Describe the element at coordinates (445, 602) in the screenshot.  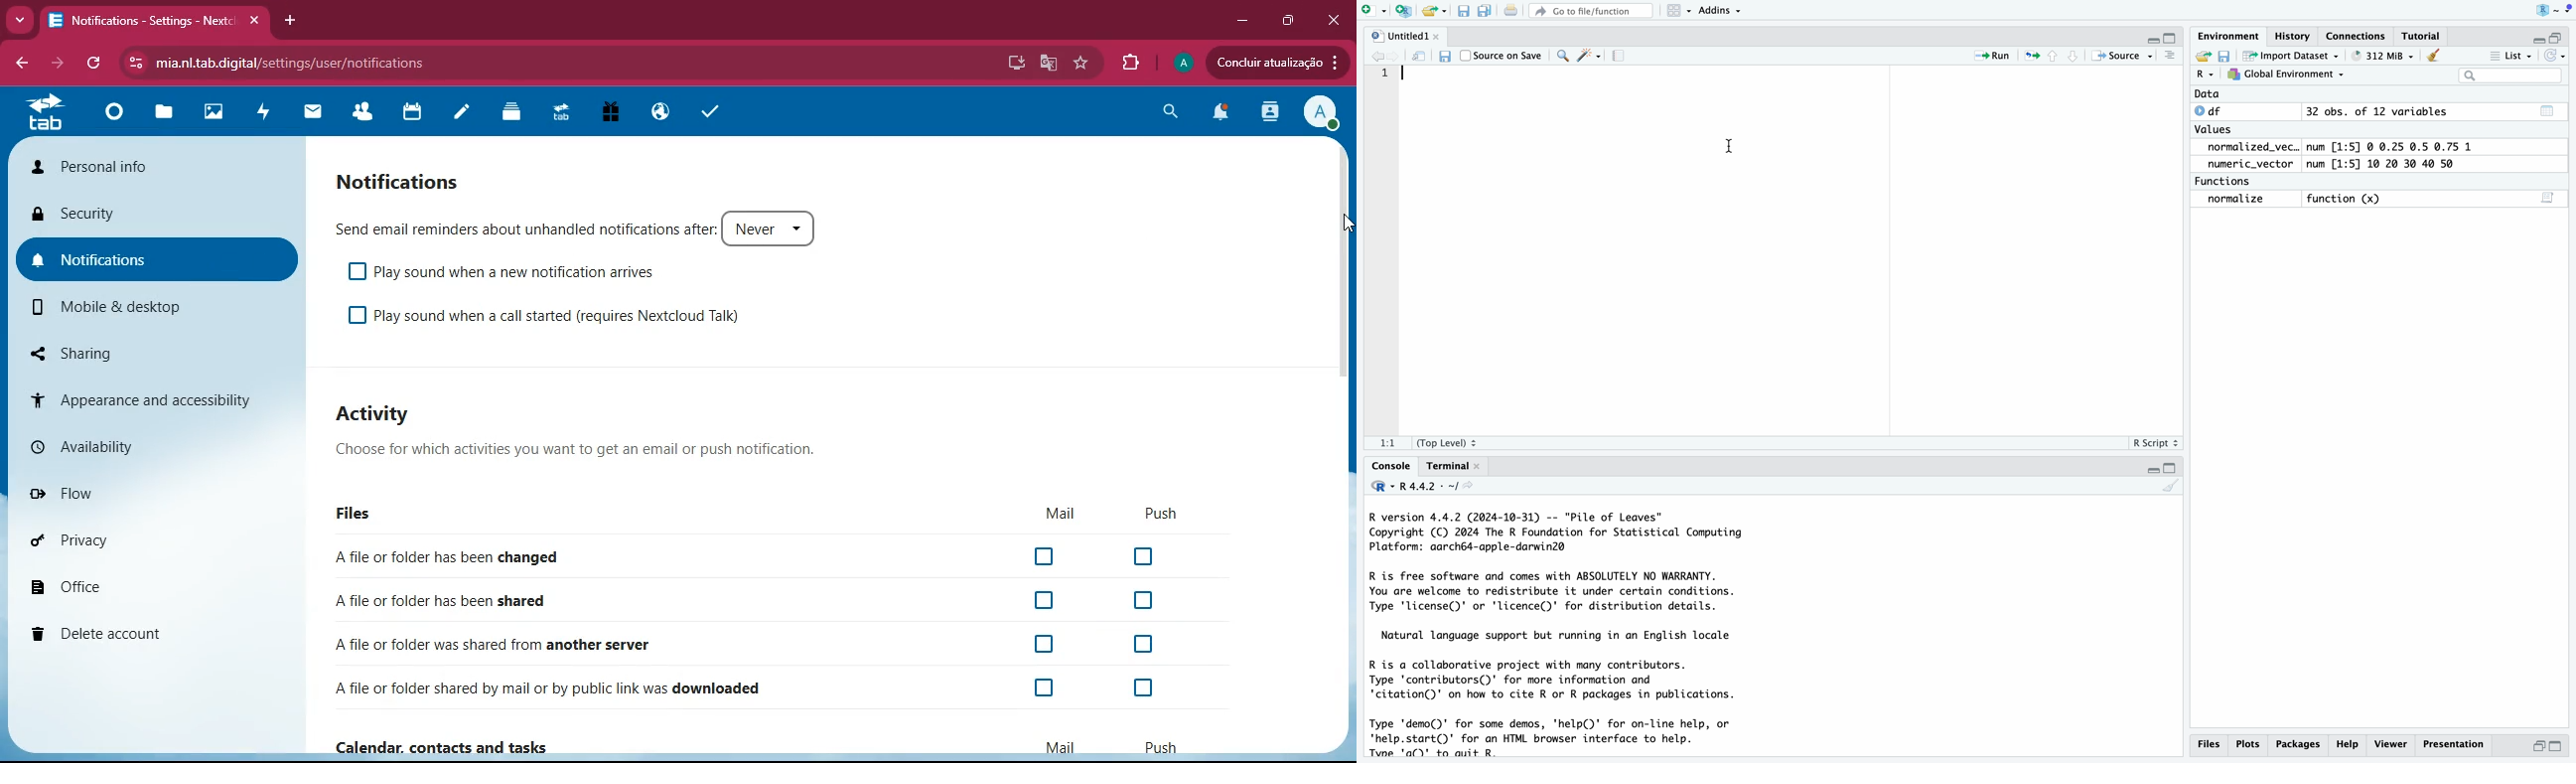
I see `Afile or folder has been shared` at that location.